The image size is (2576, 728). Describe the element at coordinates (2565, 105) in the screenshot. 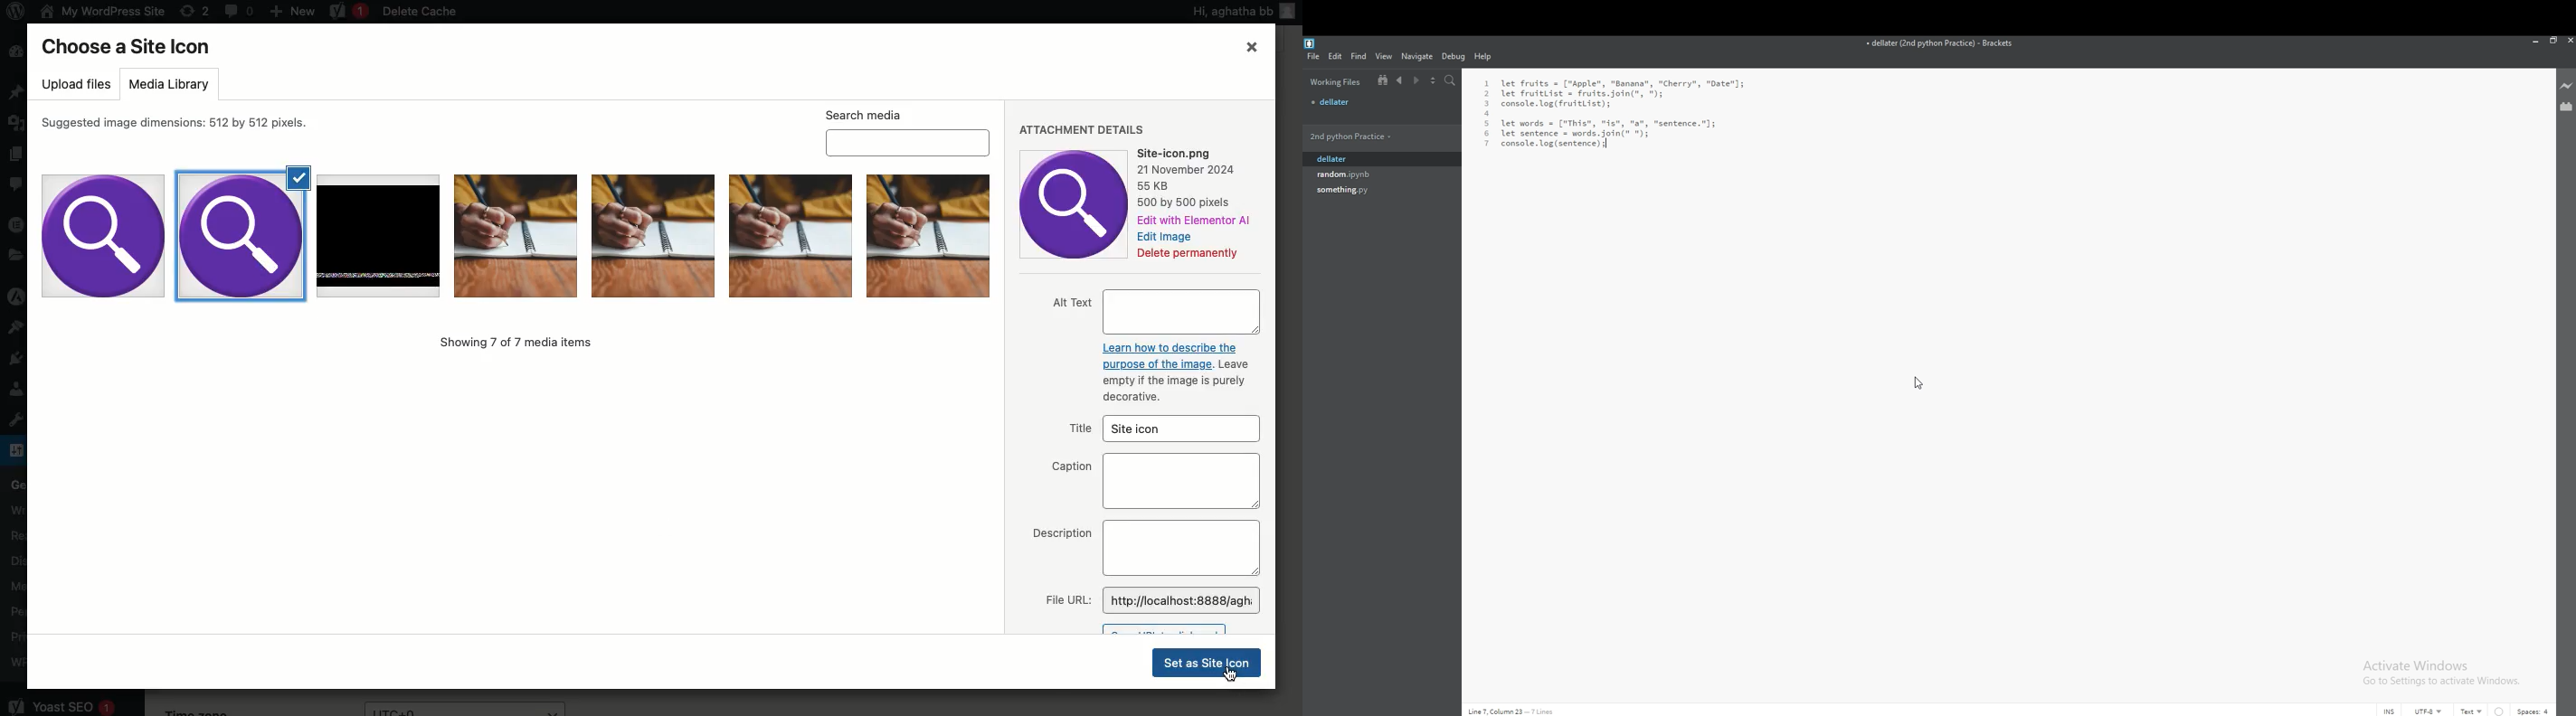

I see `extension manager` at that location.